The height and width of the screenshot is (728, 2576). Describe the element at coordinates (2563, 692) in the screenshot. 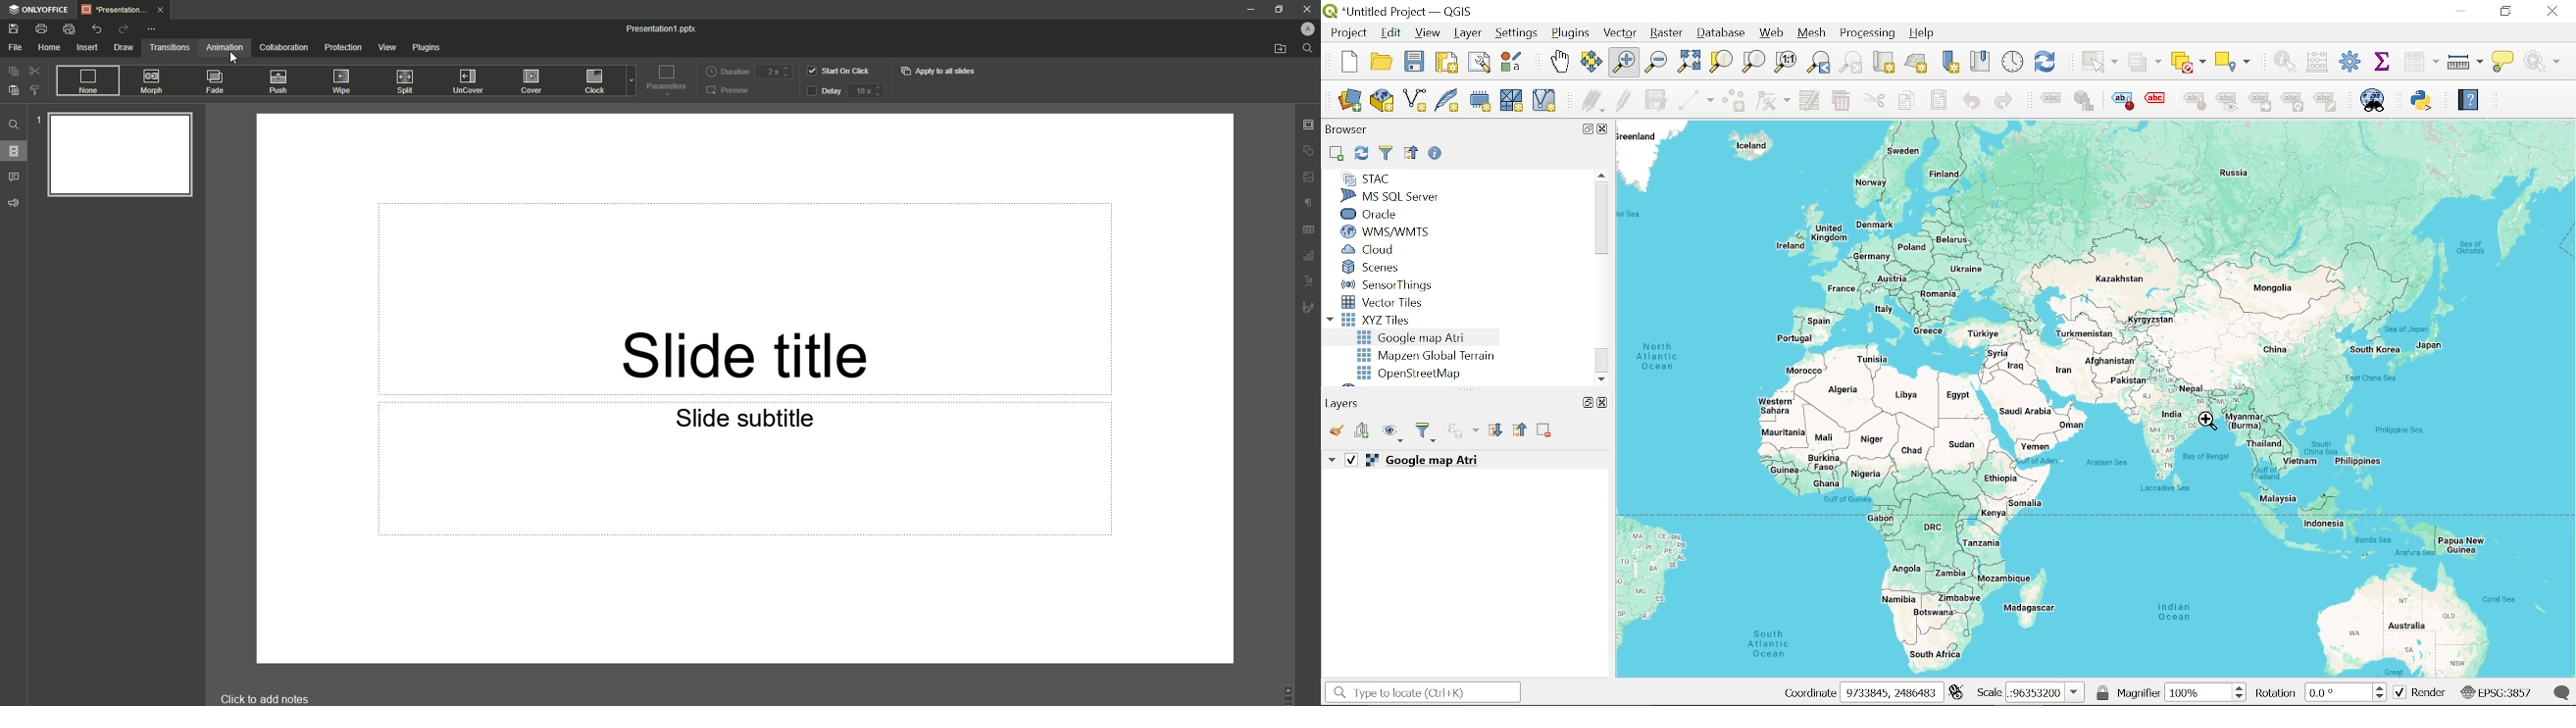

I see `Comment` at that location.